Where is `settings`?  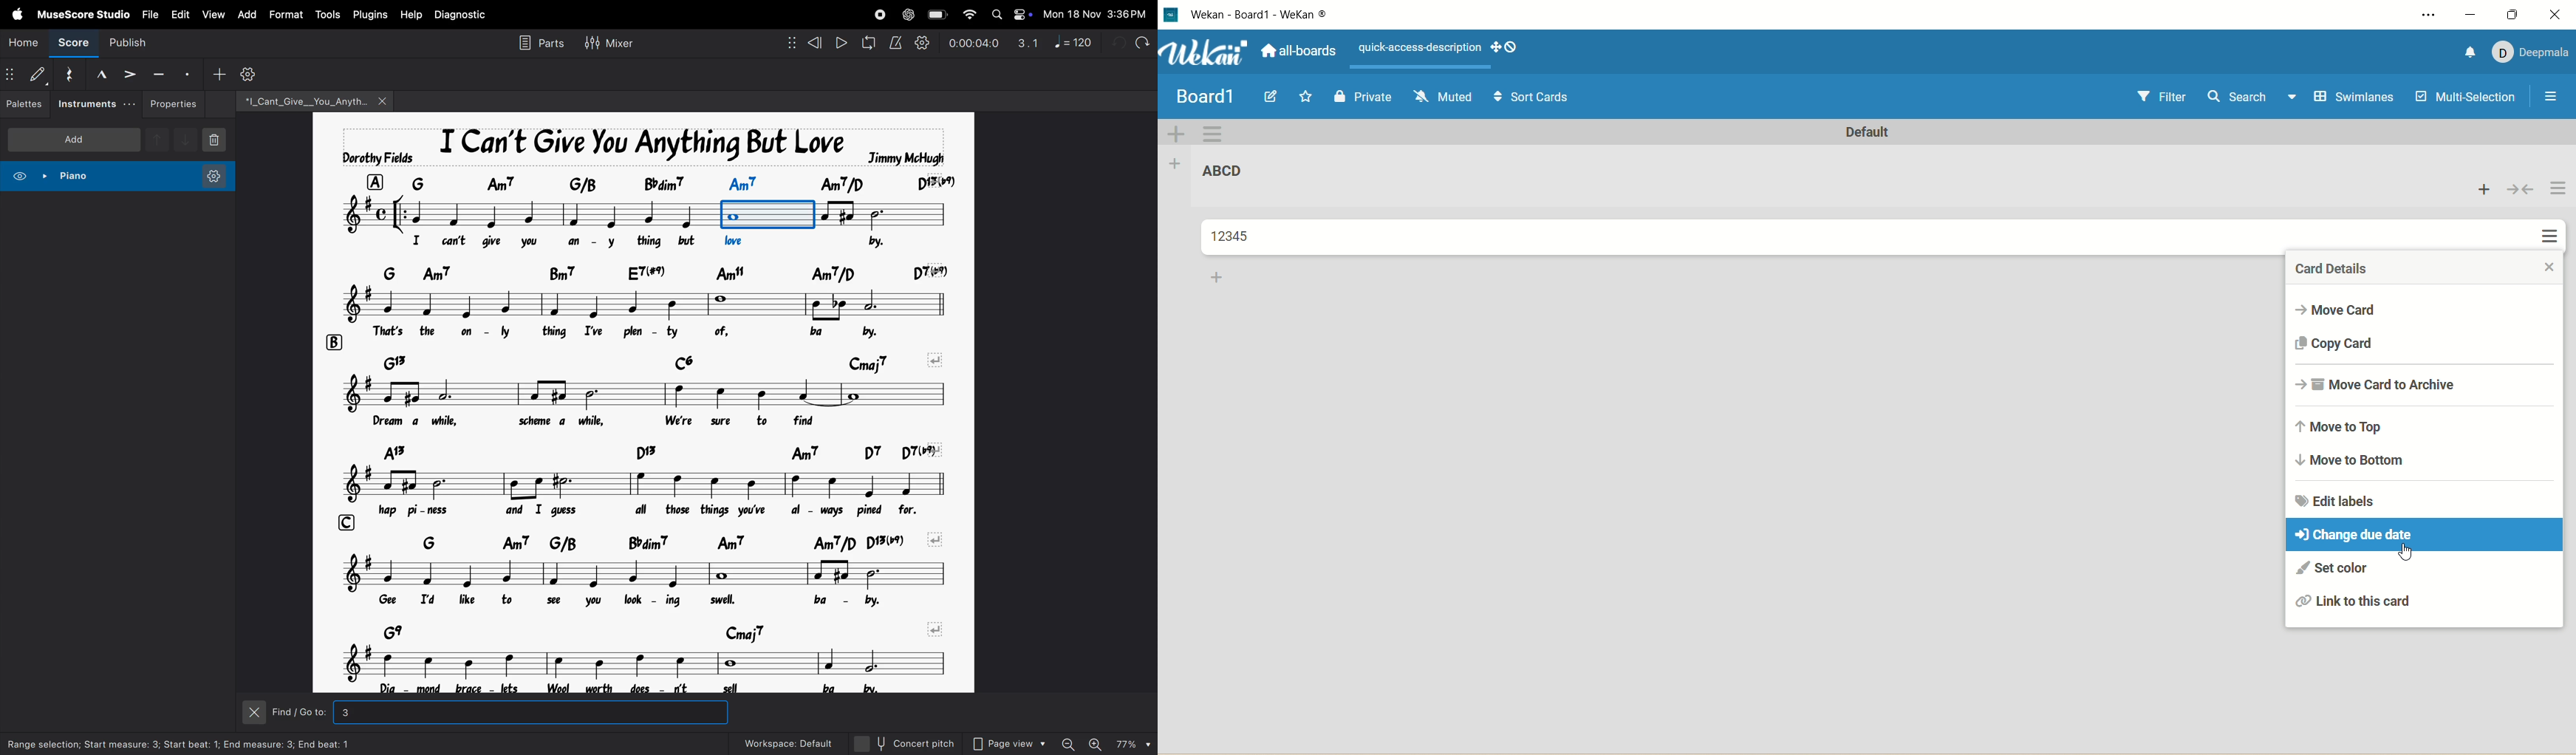
settings is located at coordinates (247, 74).